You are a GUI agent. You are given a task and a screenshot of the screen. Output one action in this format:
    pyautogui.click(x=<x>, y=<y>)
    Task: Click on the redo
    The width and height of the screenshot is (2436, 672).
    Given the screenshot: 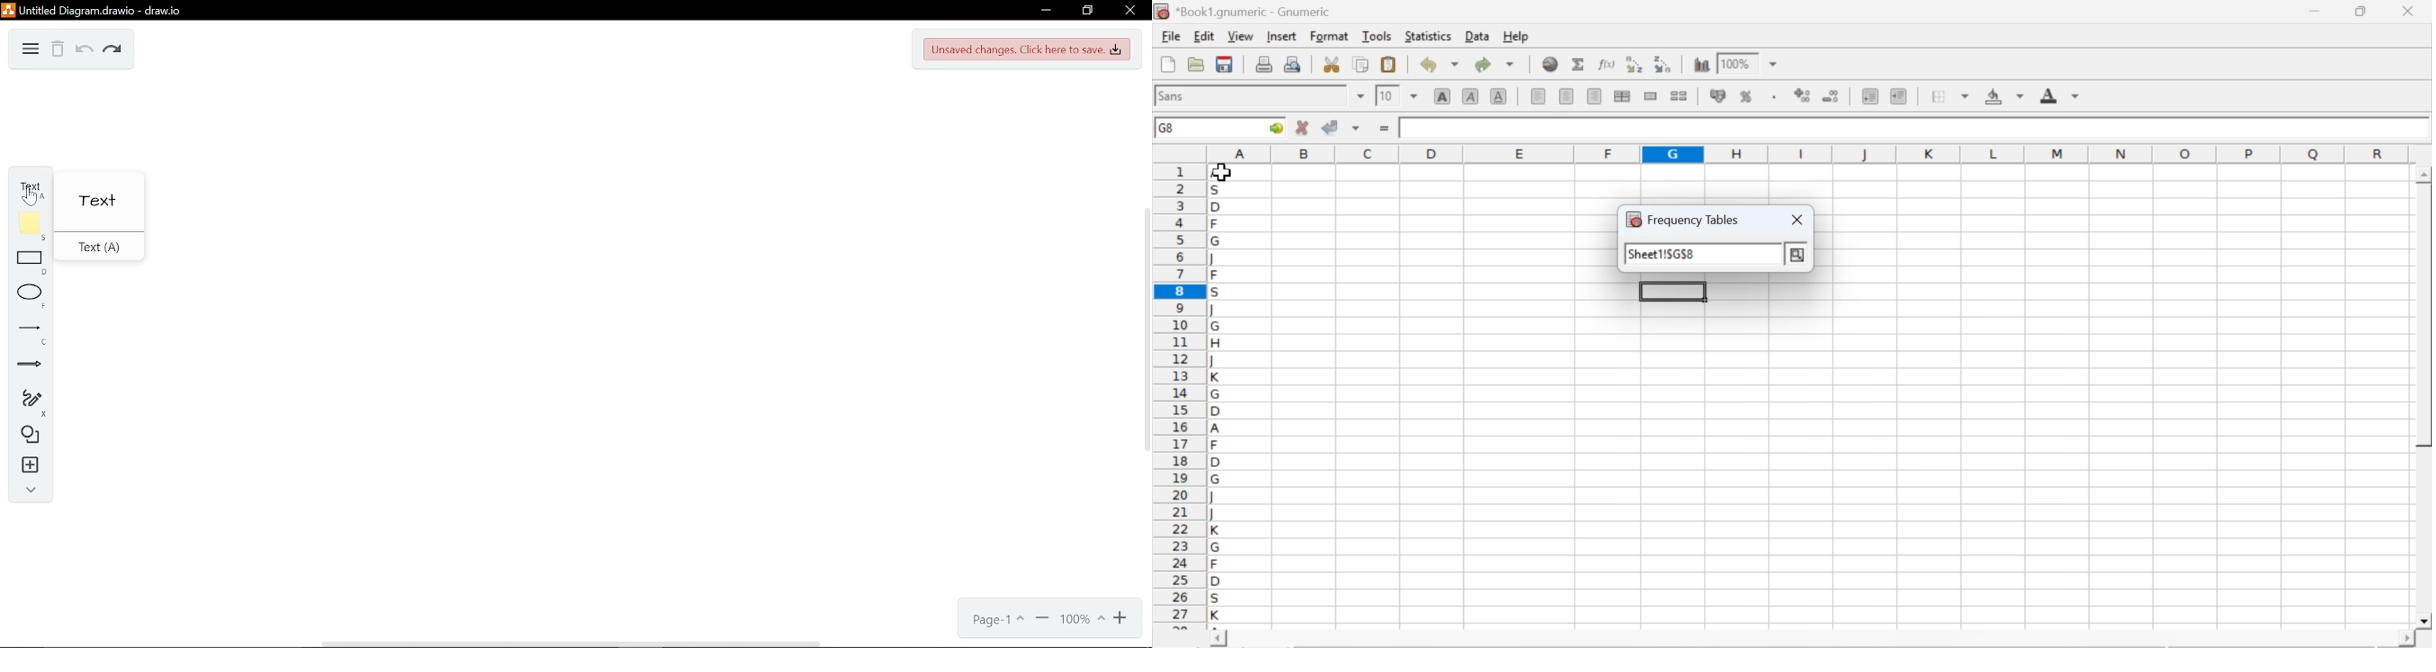 What is the action you would take?
    pyautogui.click(x=1494, y=64)
    